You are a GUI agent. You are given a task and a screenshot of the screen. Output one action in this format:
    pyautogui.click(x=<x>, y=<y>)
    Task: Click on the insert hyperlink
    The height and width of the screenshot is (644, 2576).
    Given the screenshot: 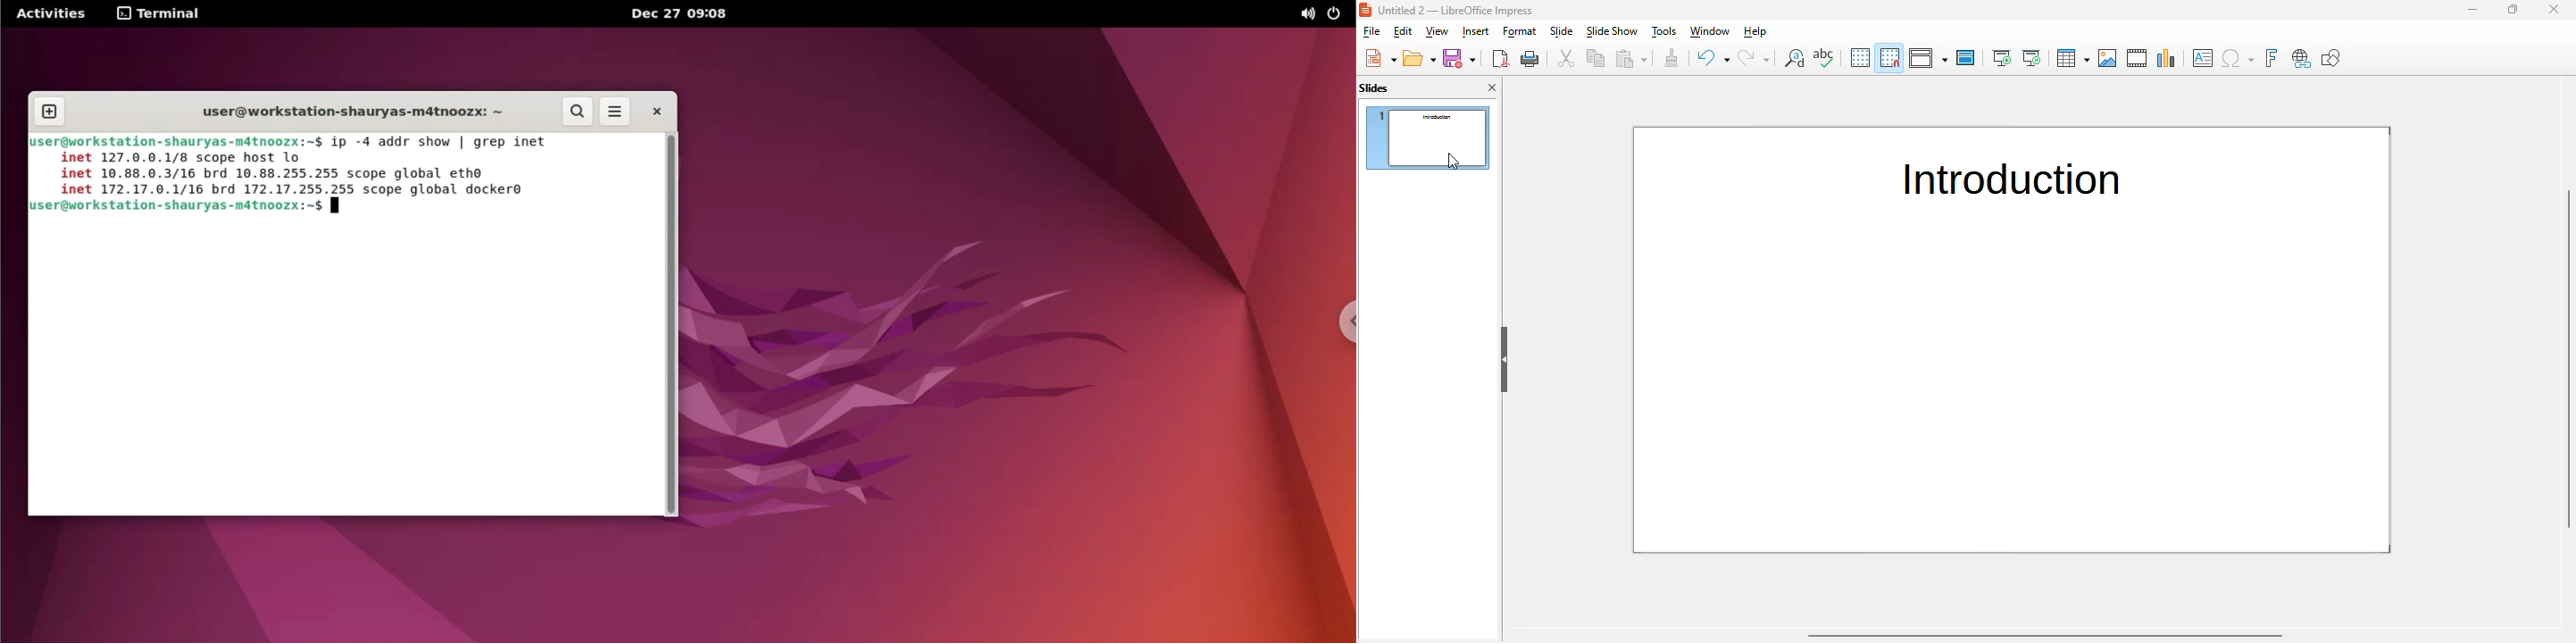 What is the action you would take?
    pyautogui.click(x=2302, y=59)
    